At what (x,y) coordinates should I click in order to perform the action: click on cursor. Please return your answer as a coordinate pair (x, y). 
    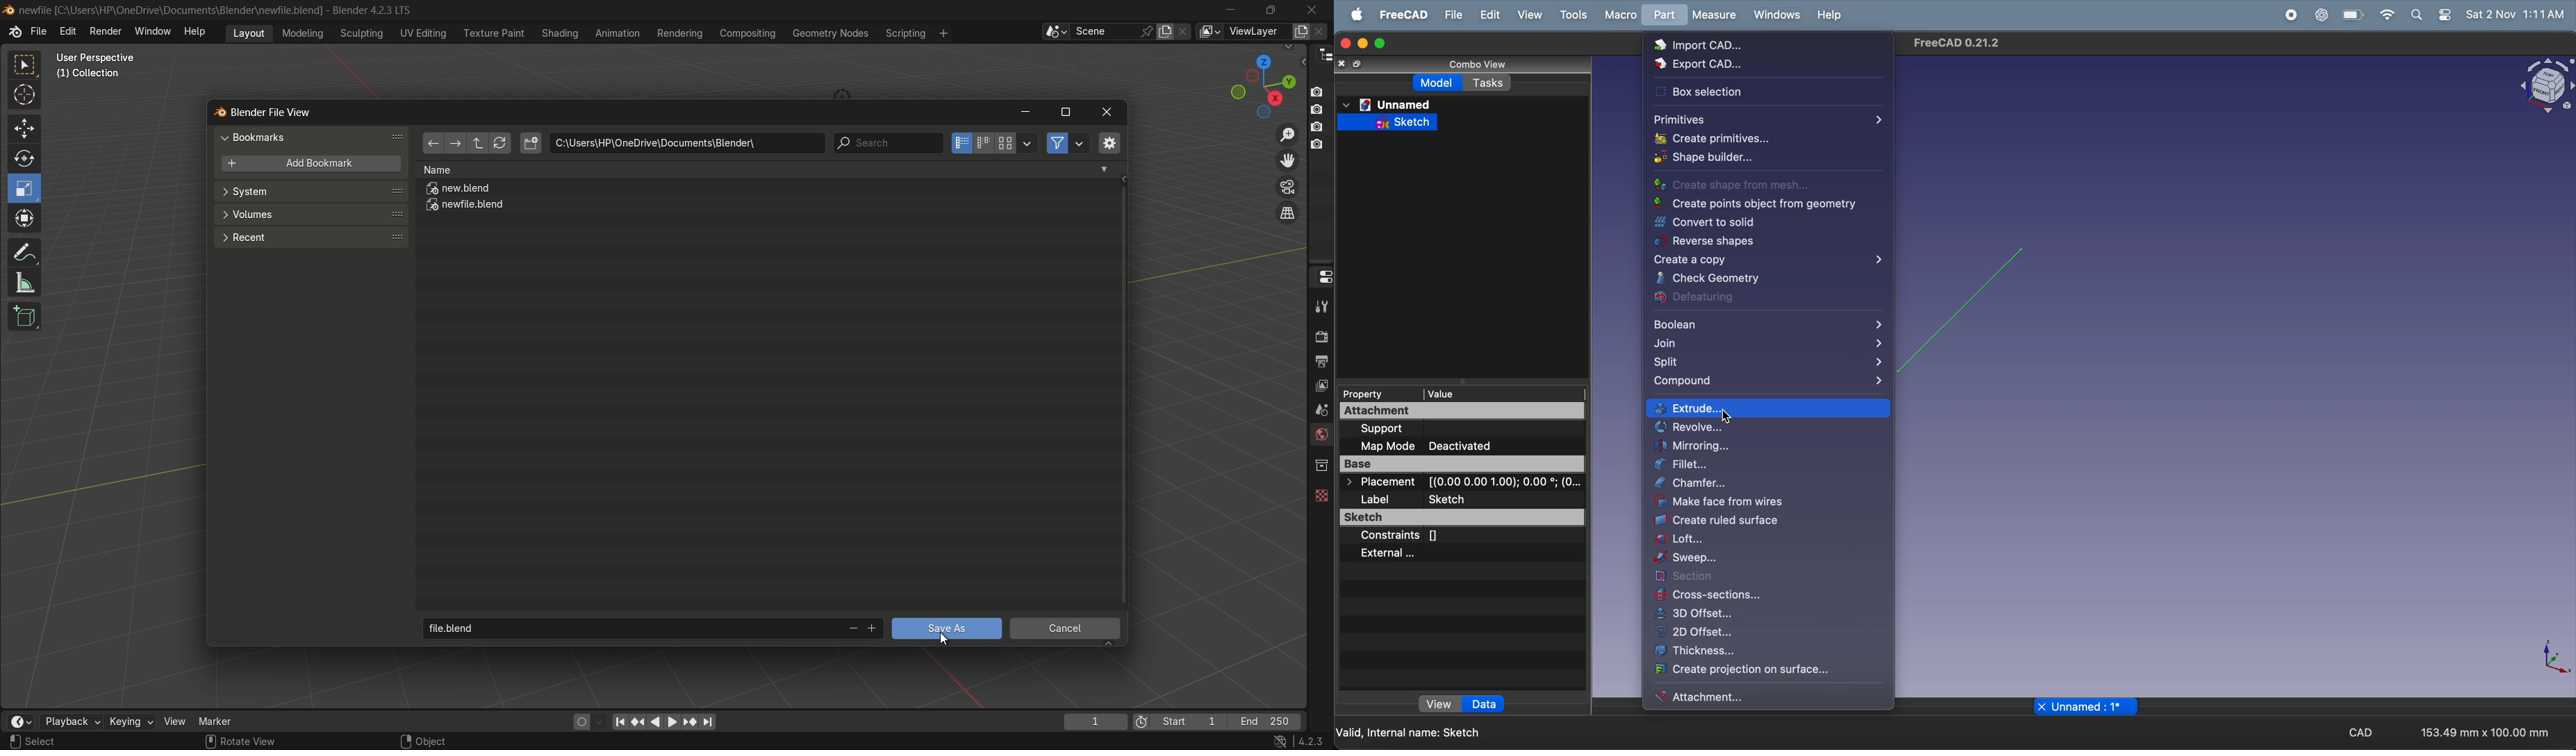
    Looking at the image, I should click on (25, 97).